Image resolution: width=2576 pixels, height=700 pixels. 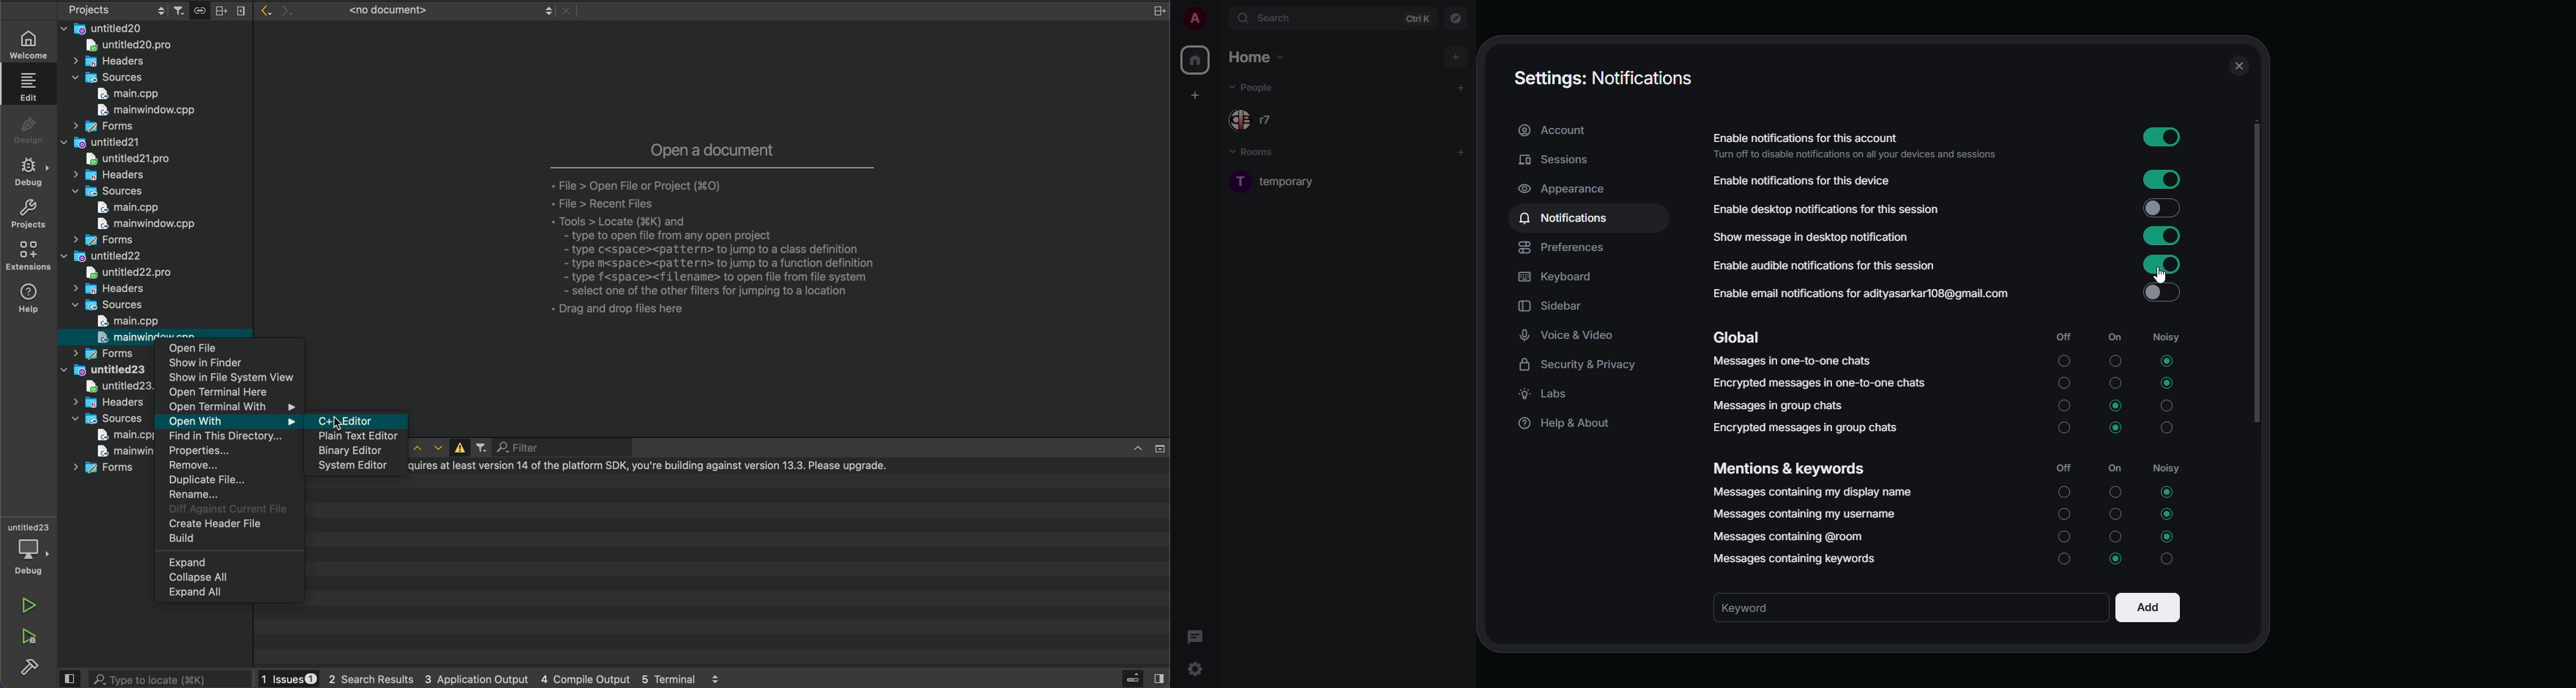 I want to click on create file, so click(x=226, y=525).